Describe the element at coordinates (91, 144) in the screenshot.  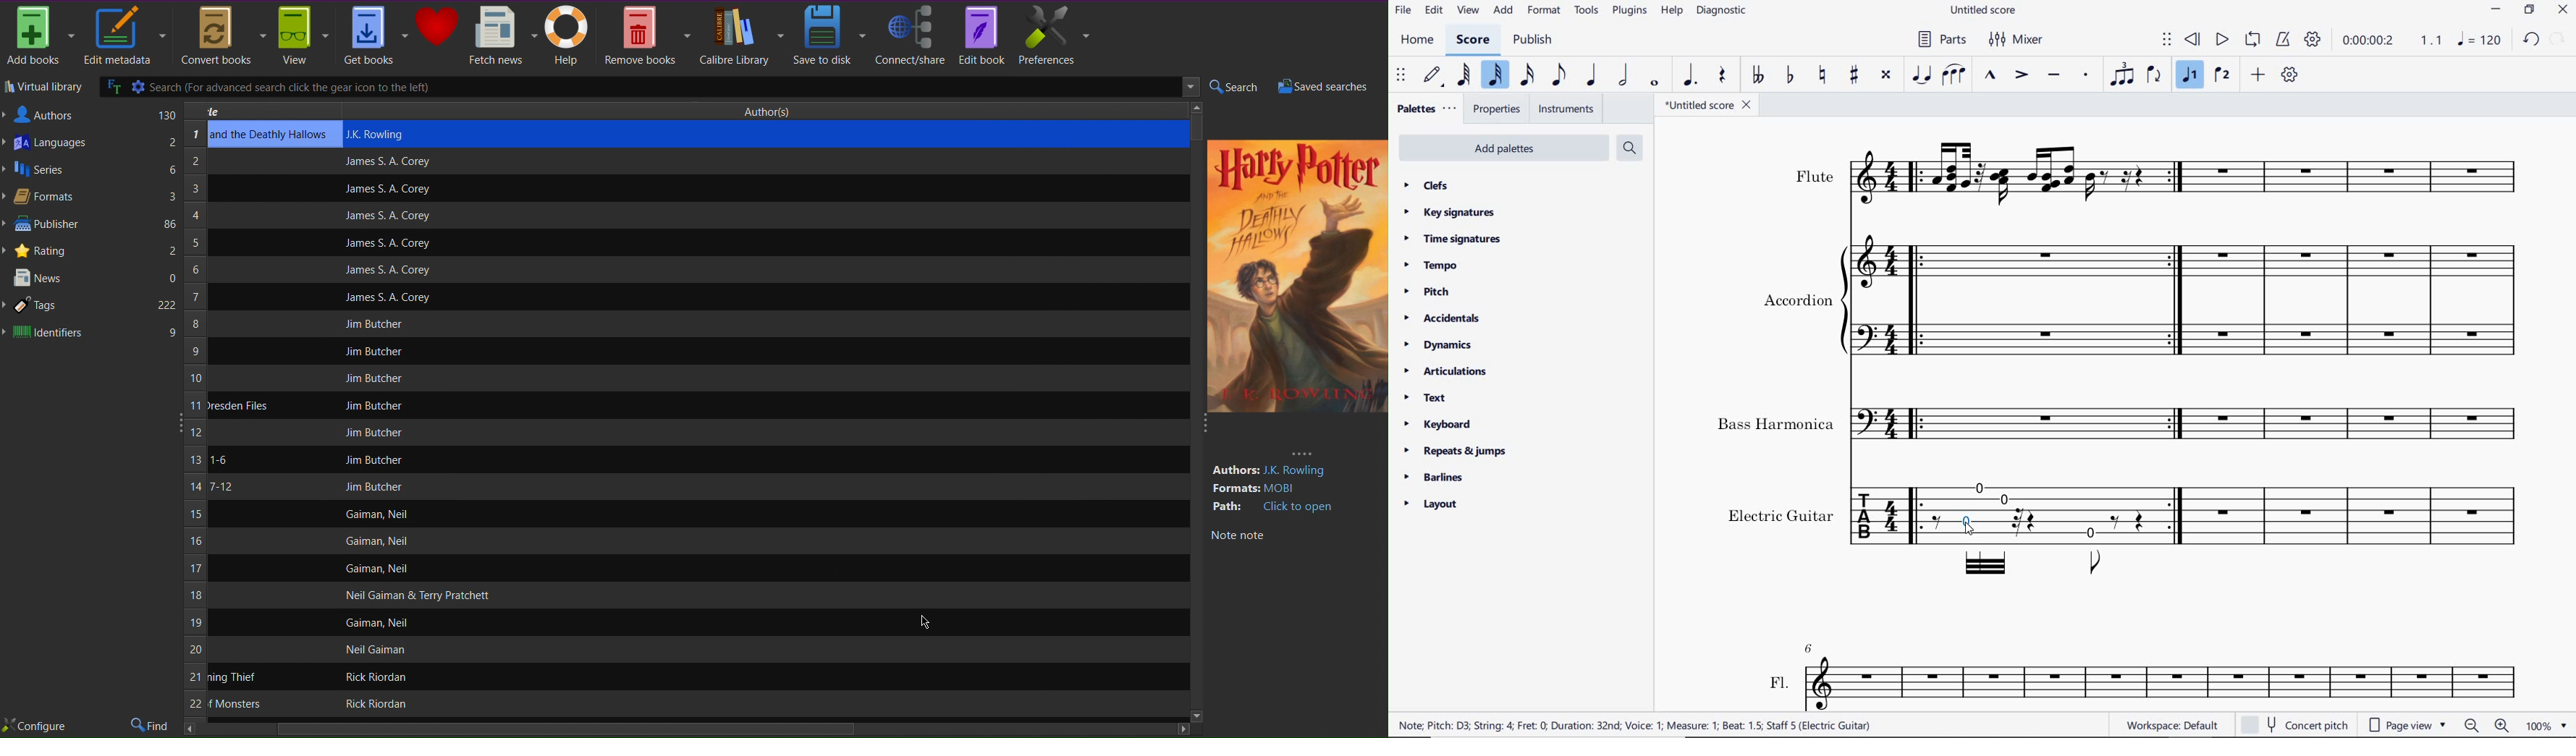
I see `Languages` at that location.